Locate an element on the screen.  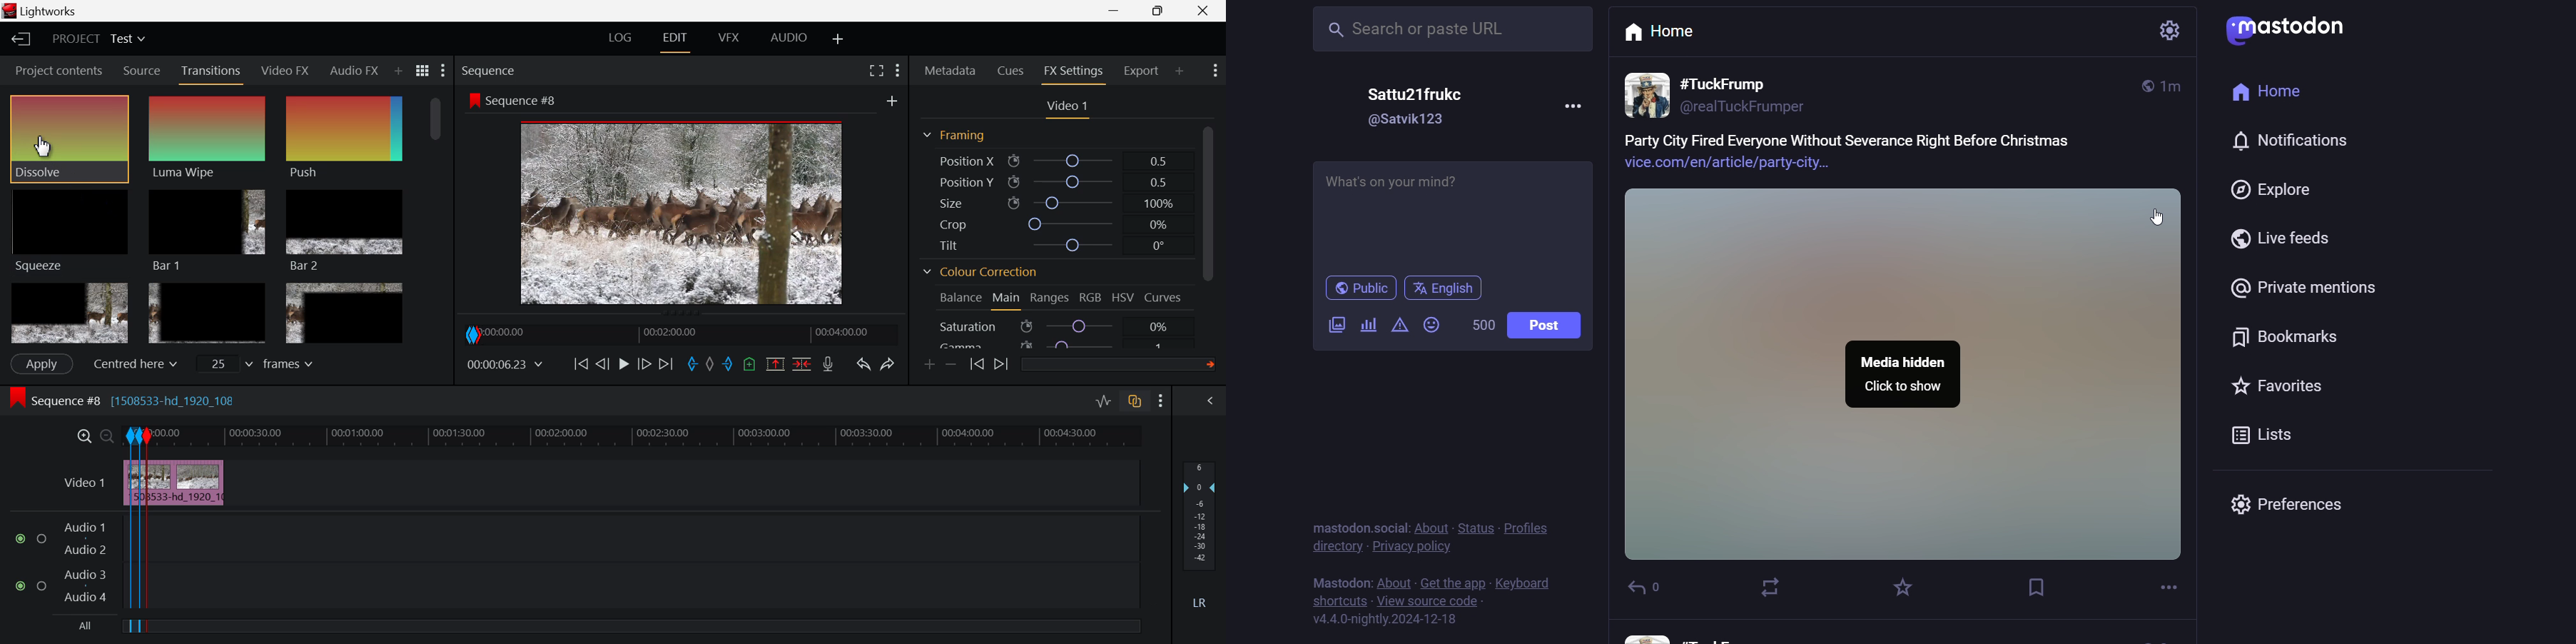
Audio Layers Input is located at coordinates (70, 564).